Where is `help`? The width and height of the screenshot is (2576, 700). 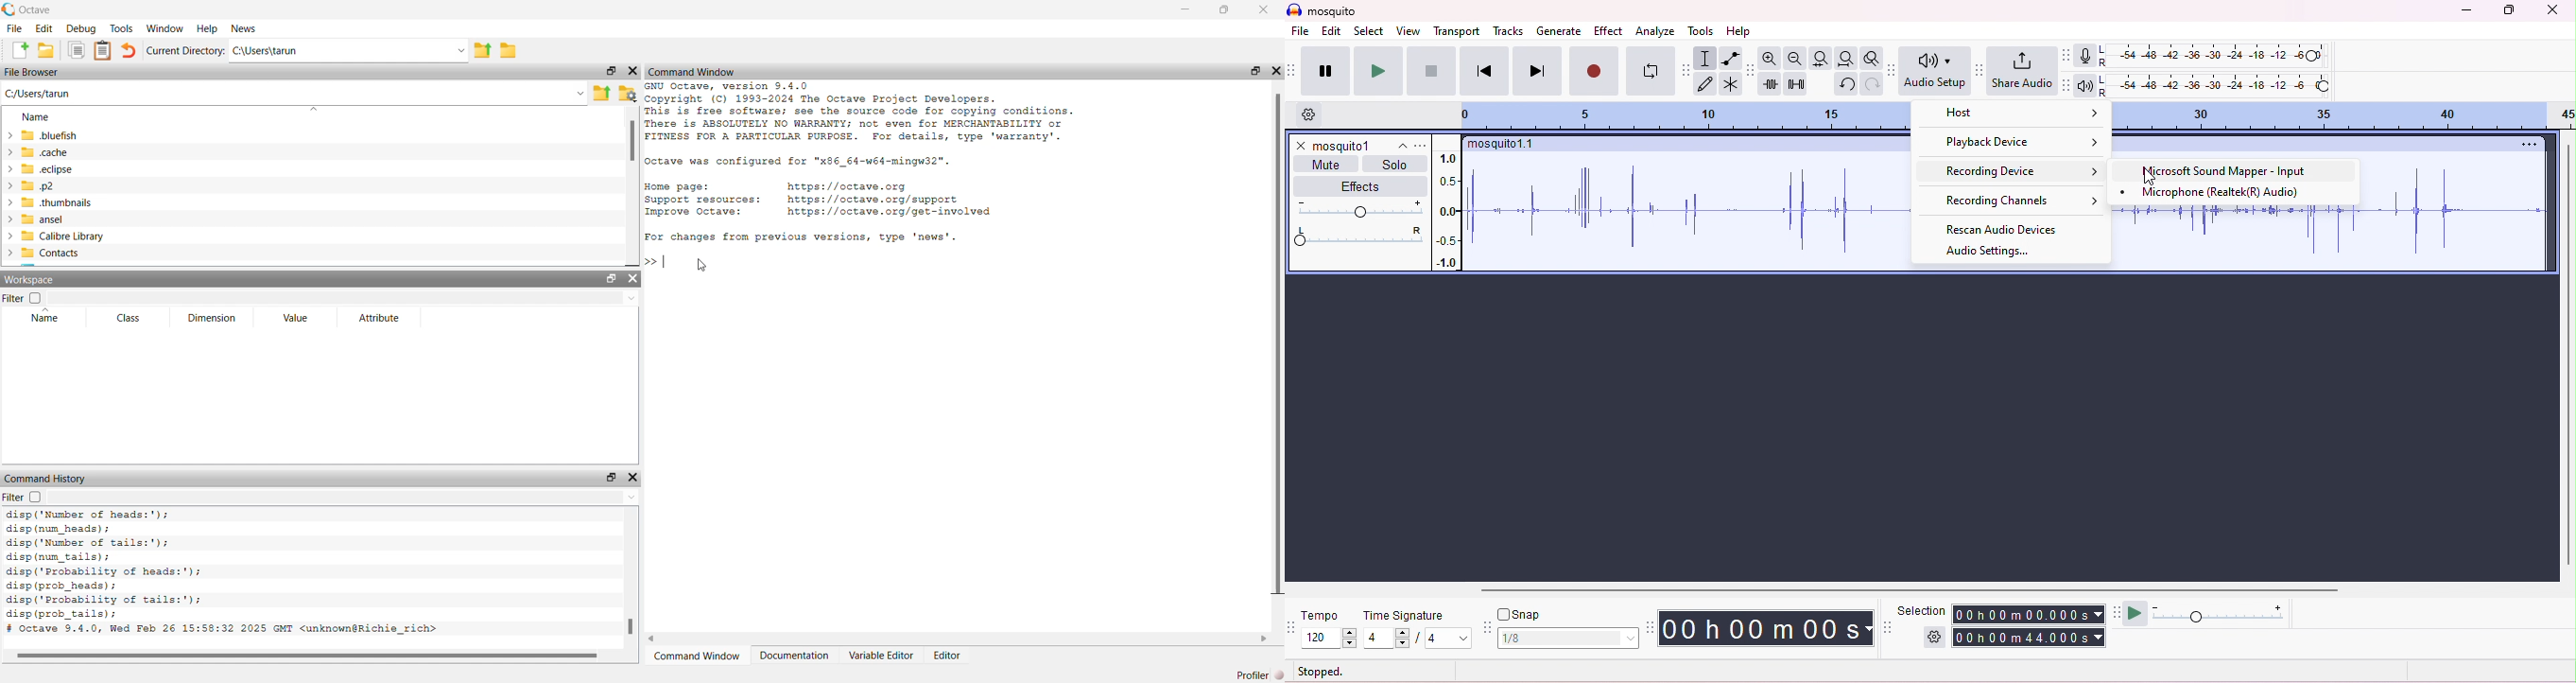 help is located at coordinates (1738, 32).